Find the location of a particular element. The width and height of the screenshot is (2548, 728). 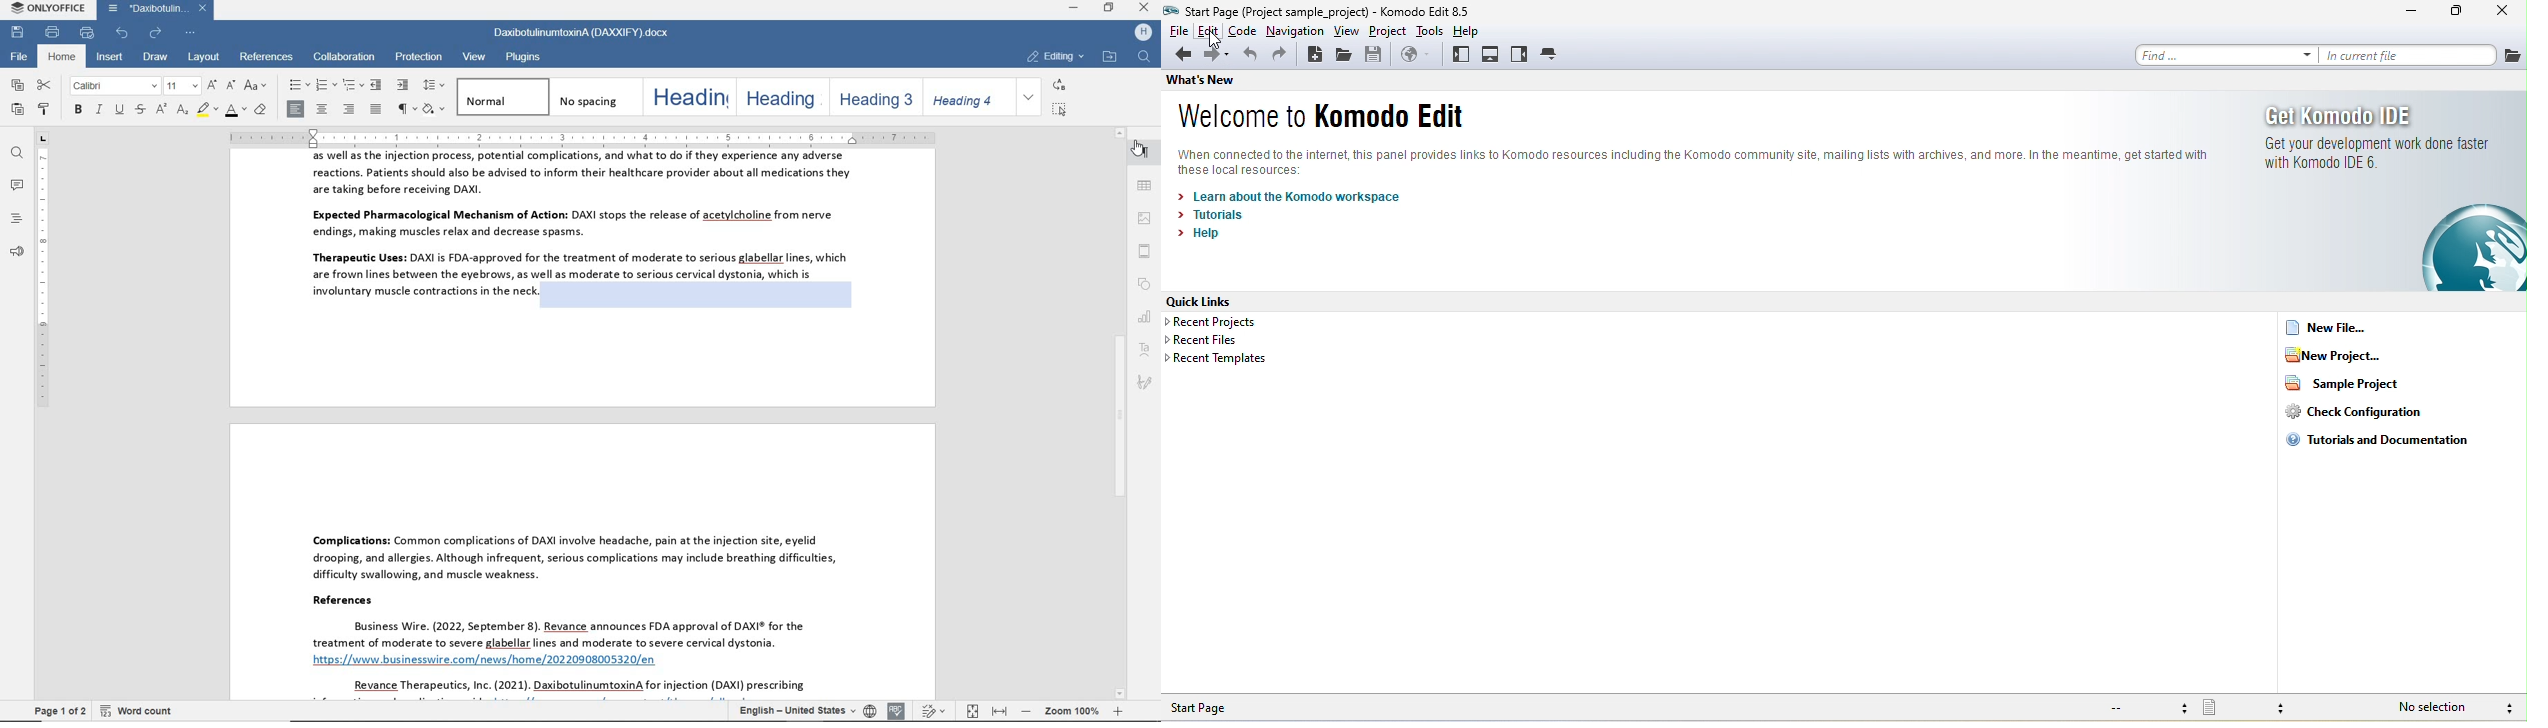

find is located at coordinates (17, 154).